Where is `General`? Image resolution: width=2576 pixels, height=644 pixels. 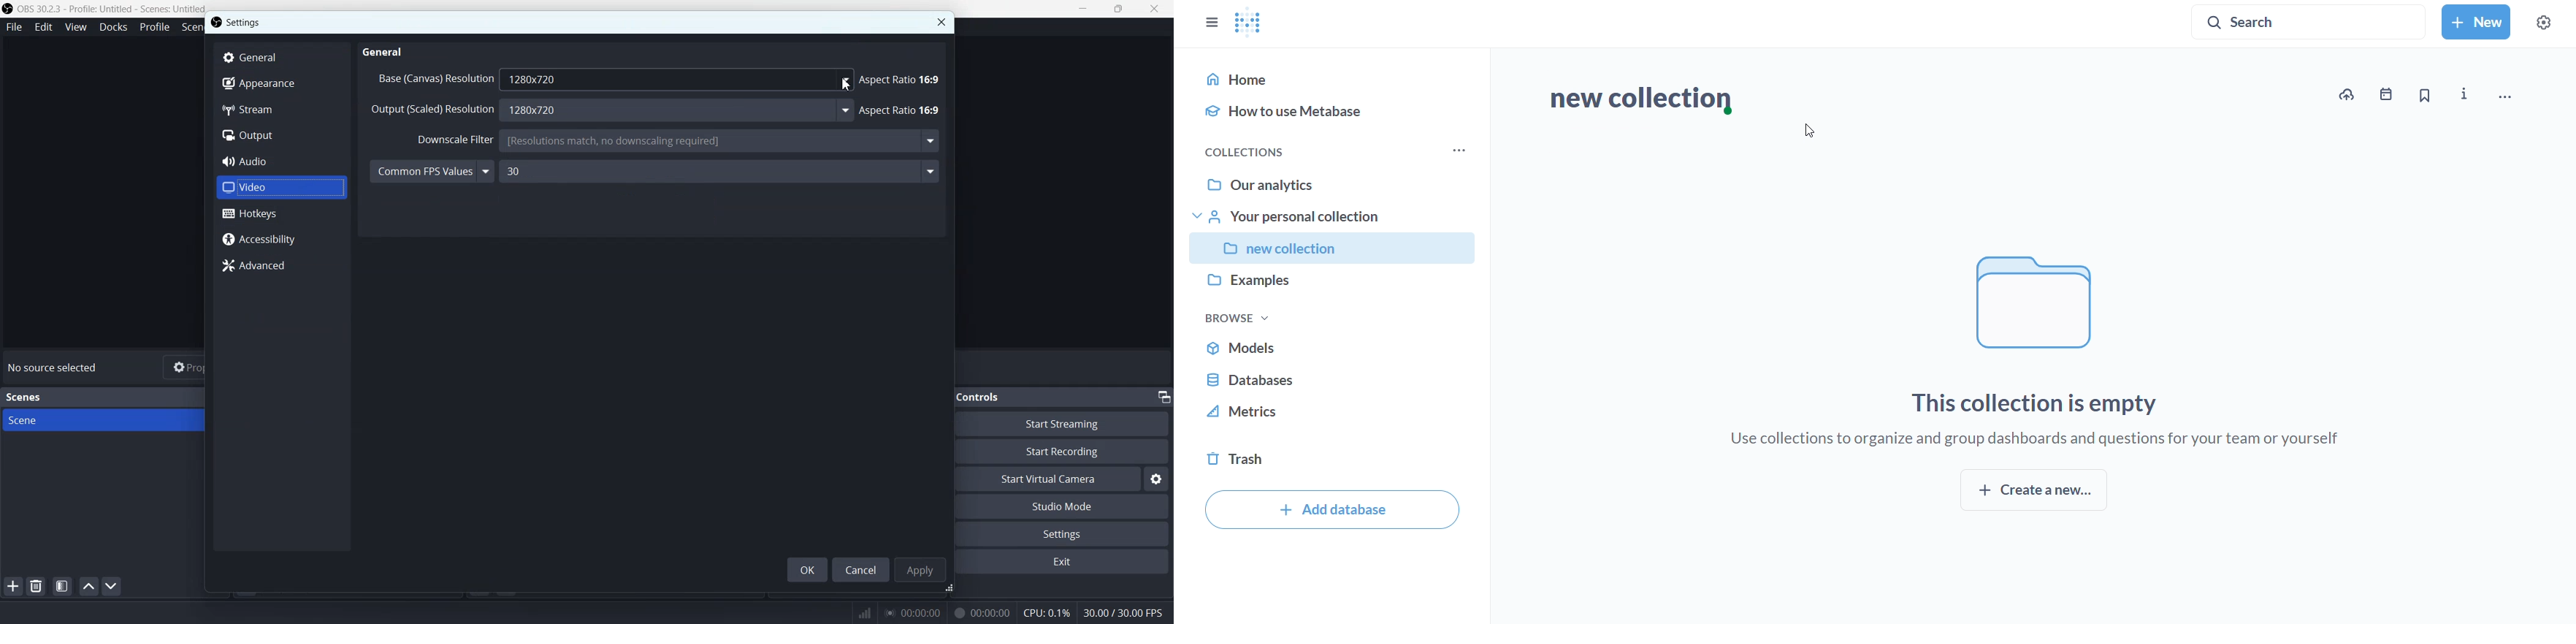
General is located at coordinates (282, 57).